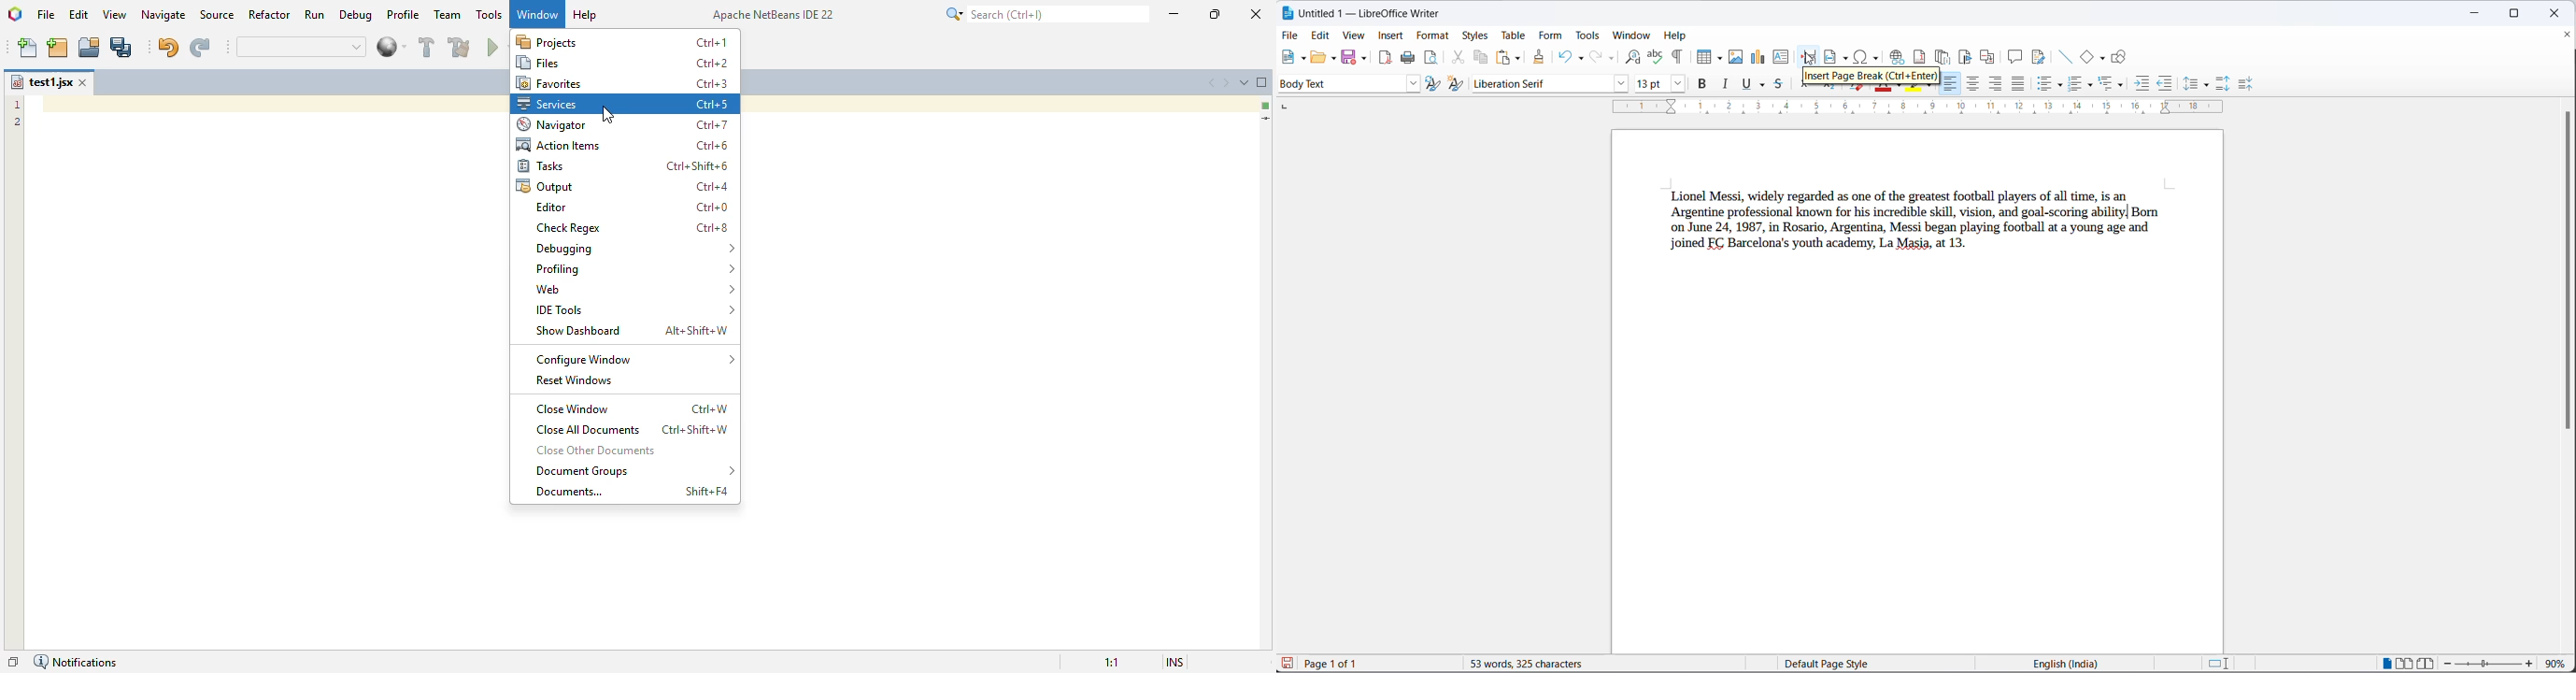 Image resolution: width=2576 pixels, height=700 pixels. What do you see at coordinates (1390, 36) in the screenshot?
I see `insert` at bounding box center [1390, 36].